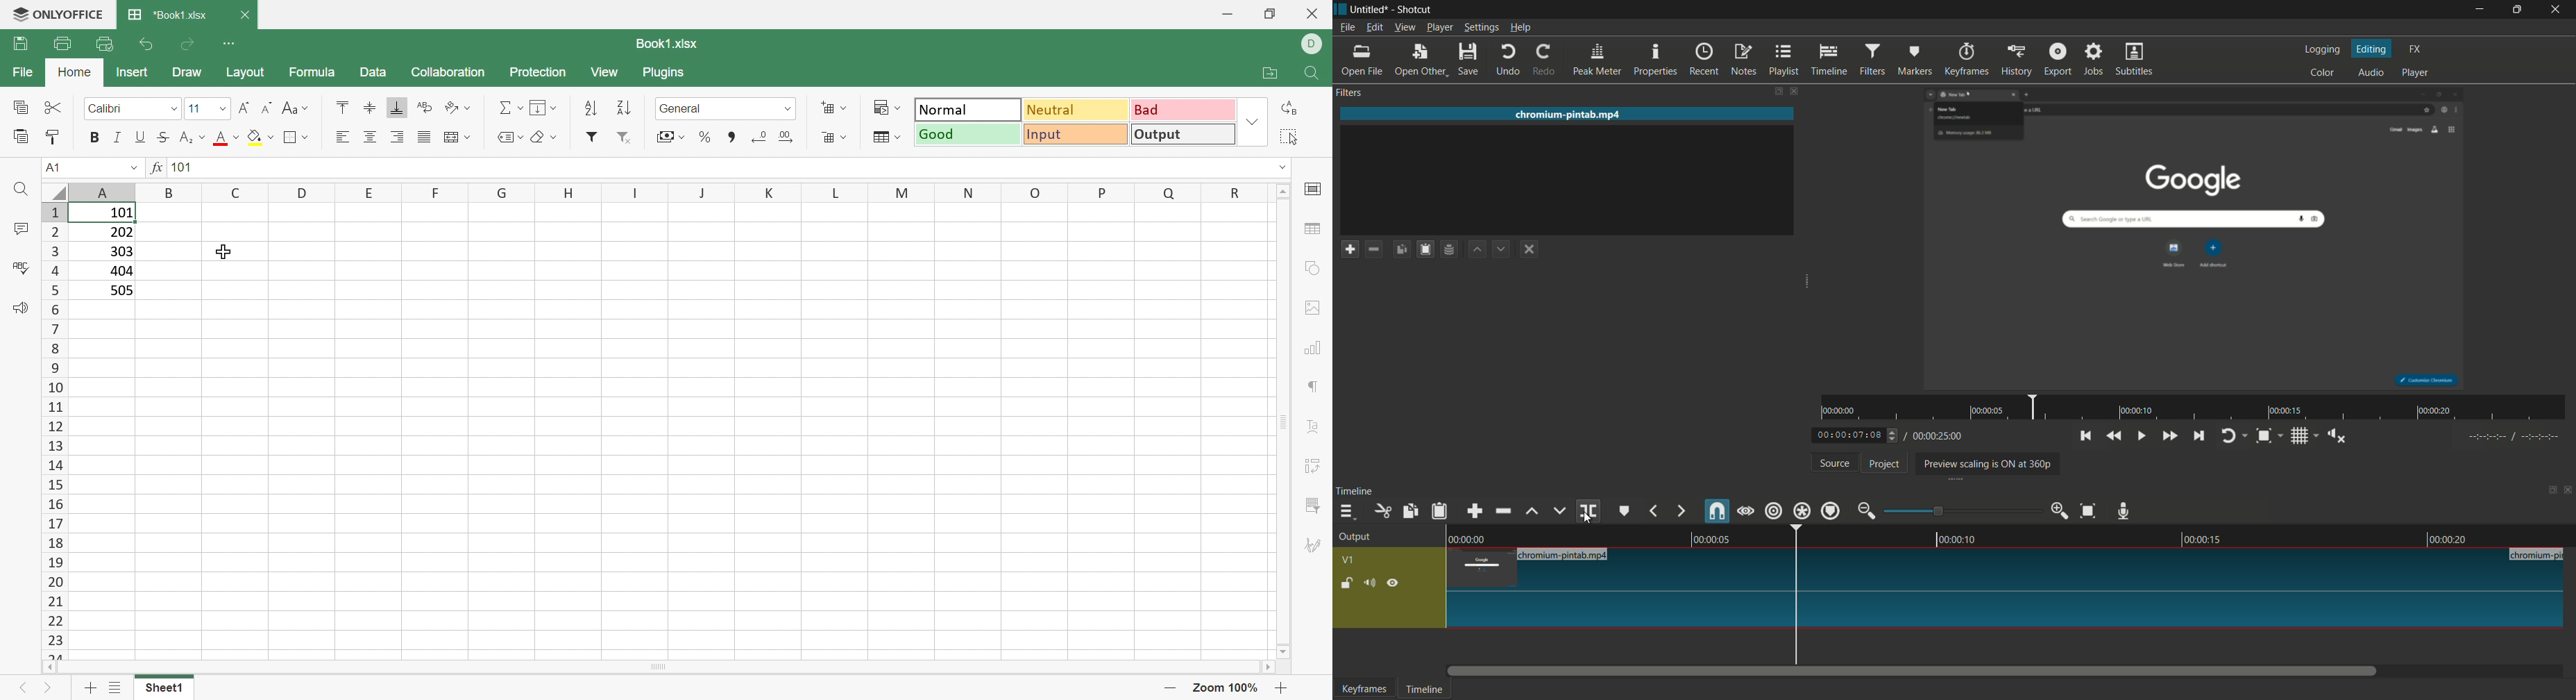  Describe the element at coordinates (1263, 72) in the screenshot. I see `Open file location` at that location.